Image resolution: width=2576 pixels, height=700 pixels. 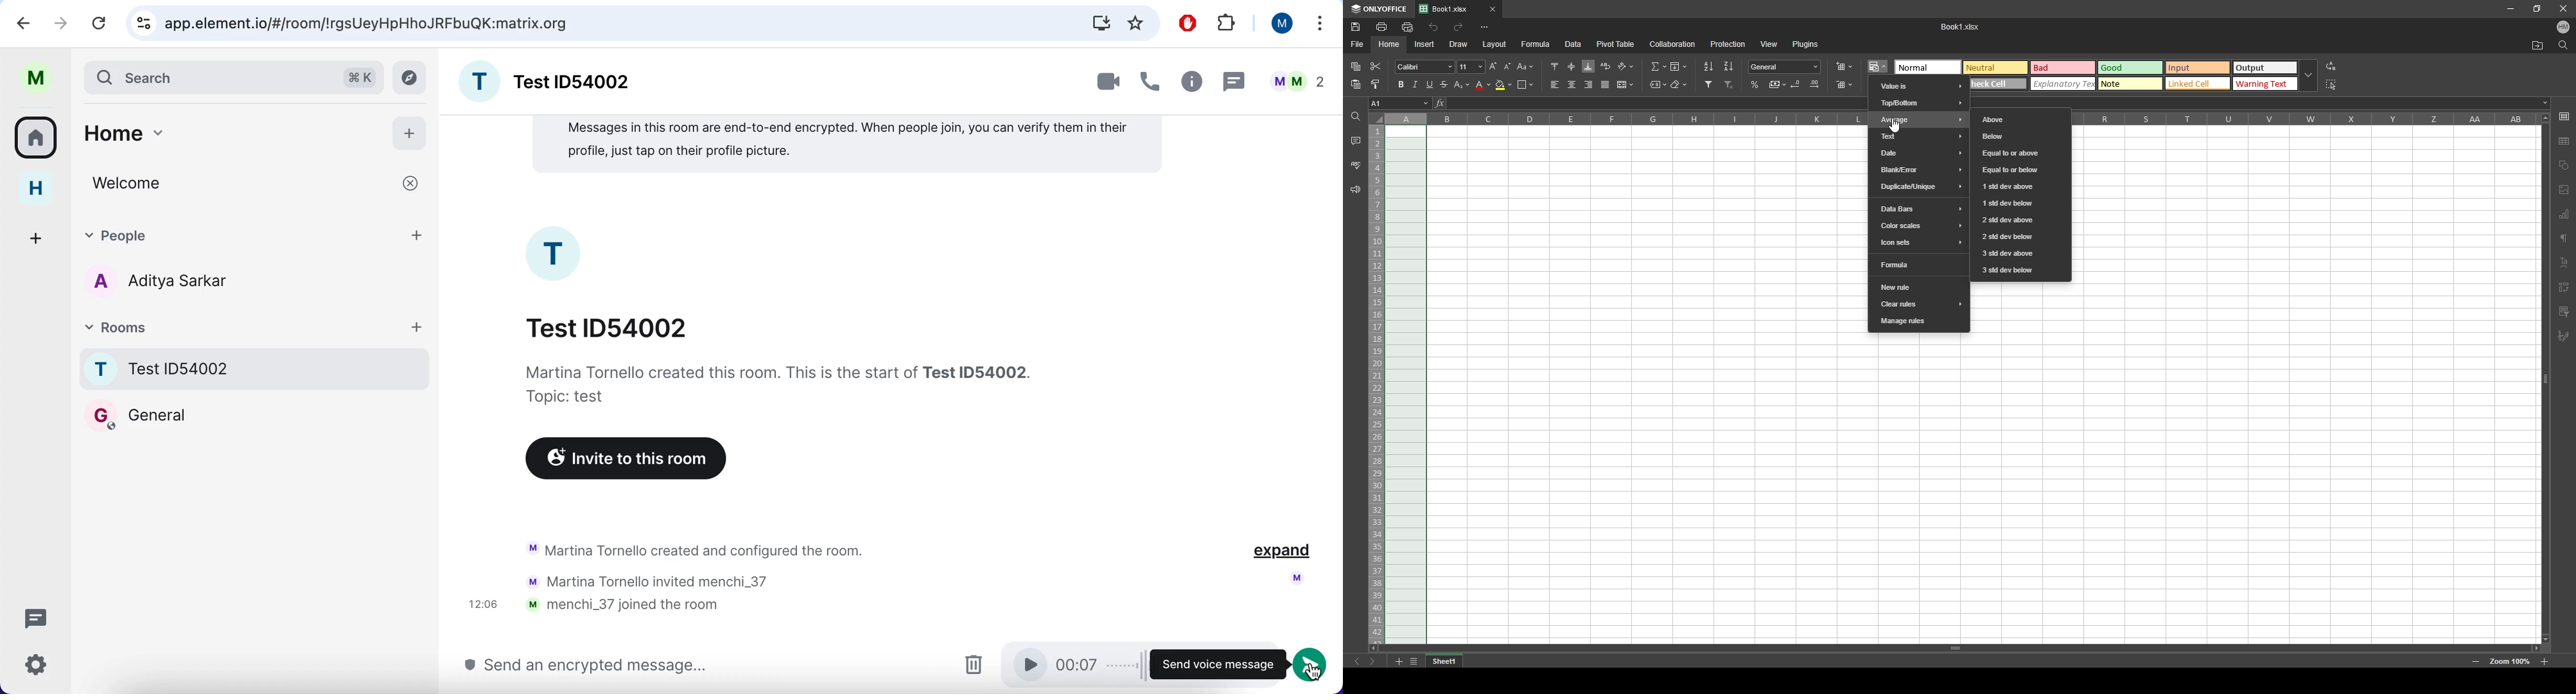 What do you see at coordinates (1136, 23) in the screenshot?
I see `favorites` at bounding box center [1136, 23].